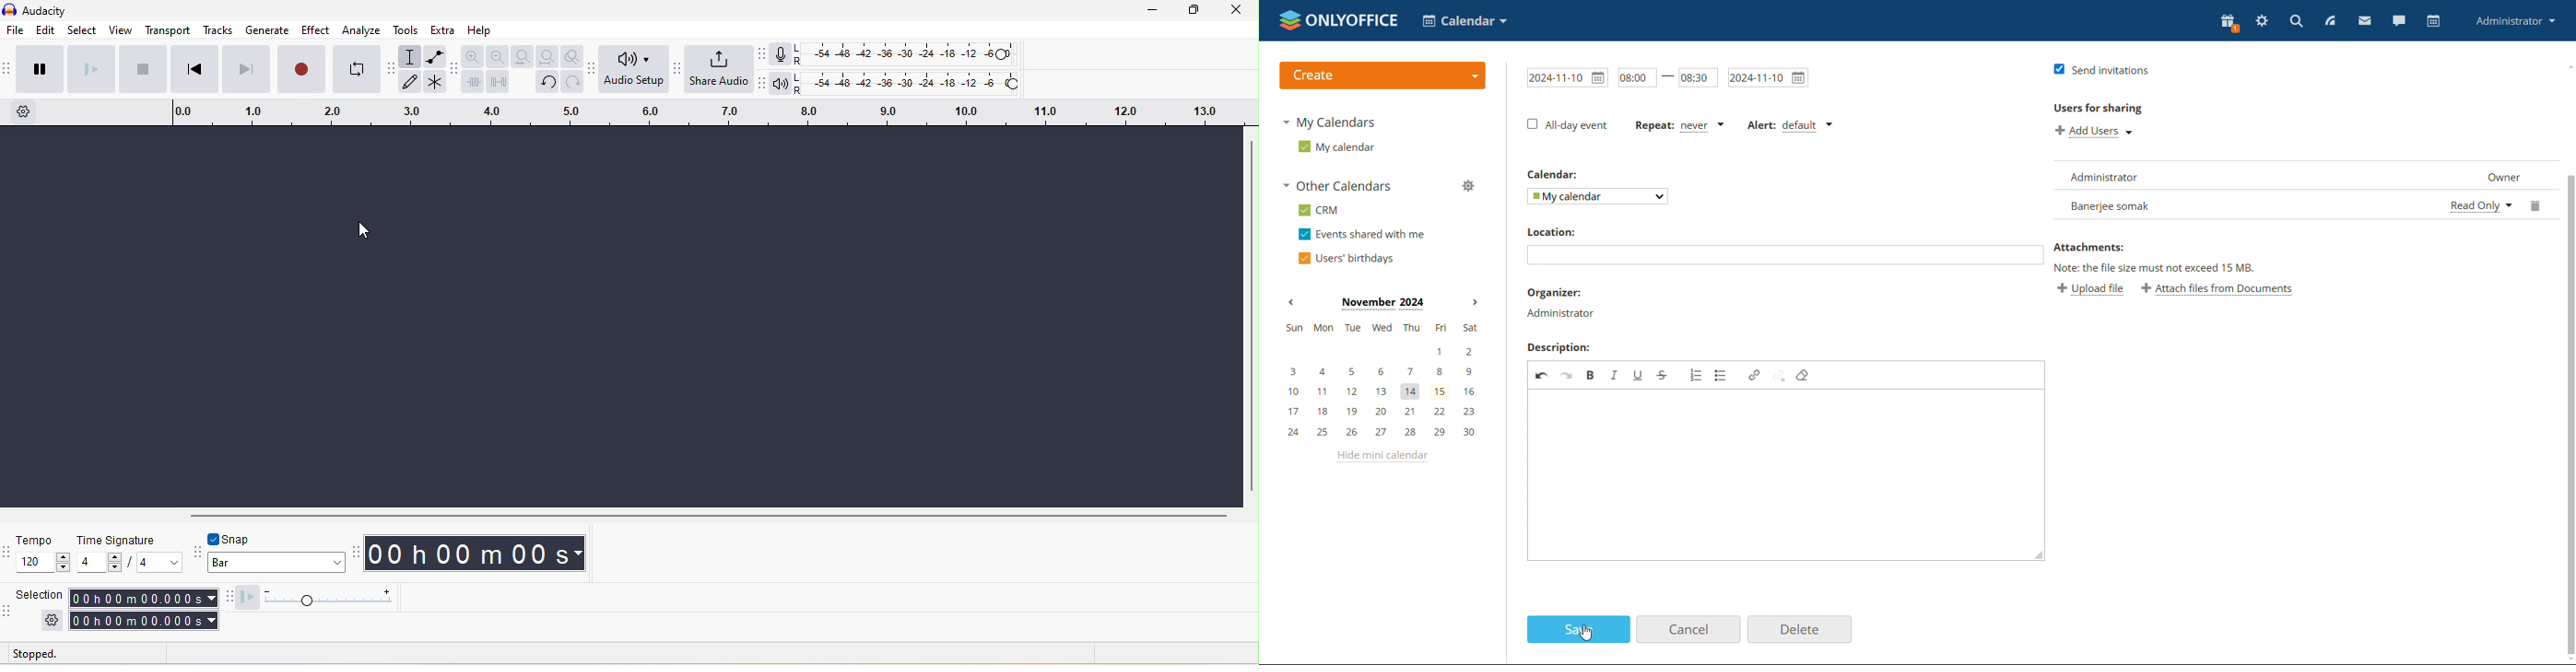 The width and height of the screenshot is (2576, 672). I want to click on undo, so click(548, 83).